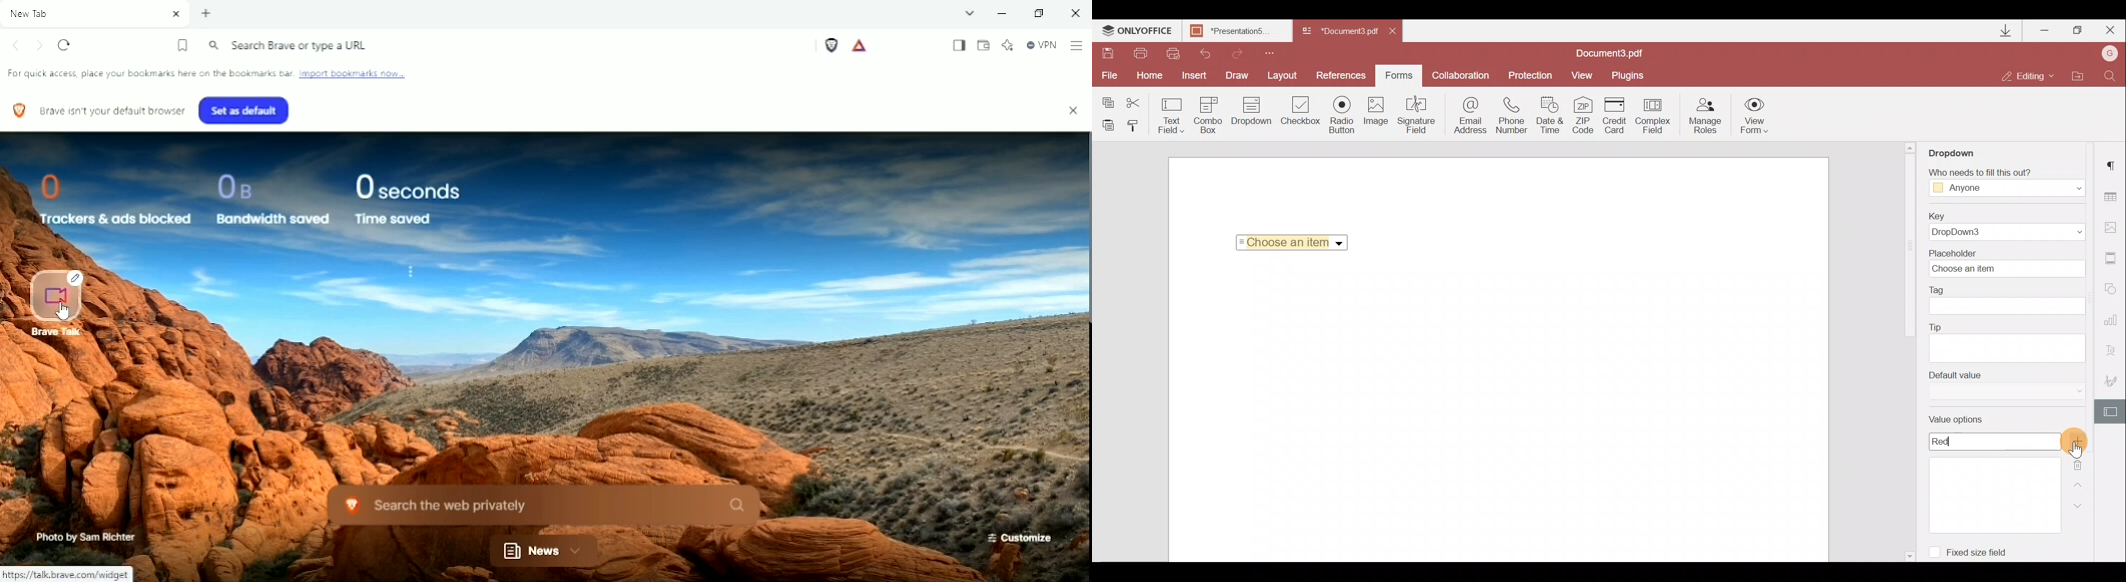 Image resolution: width=2128 pixels, height=588 pixels. Describe the element at coordinates (2080, 483) in the screenshot. I see `Up` at that location.